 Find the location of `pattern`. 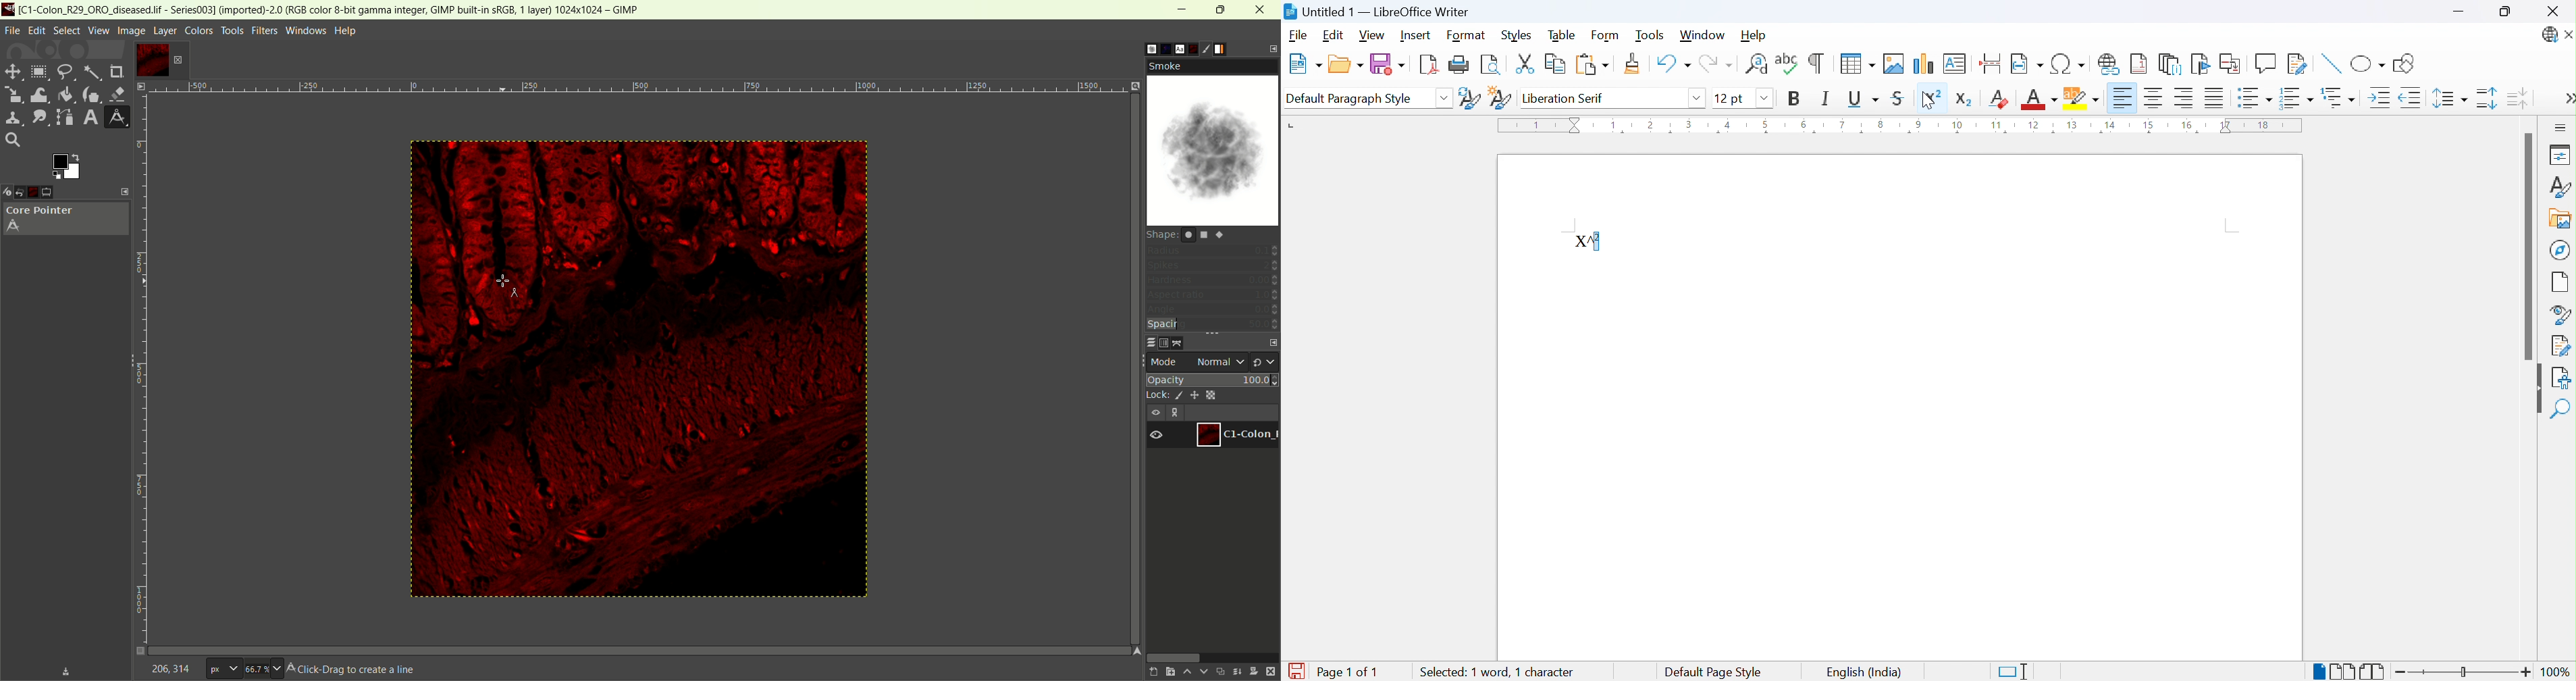

pattern is located at coordinates (1158, 47).